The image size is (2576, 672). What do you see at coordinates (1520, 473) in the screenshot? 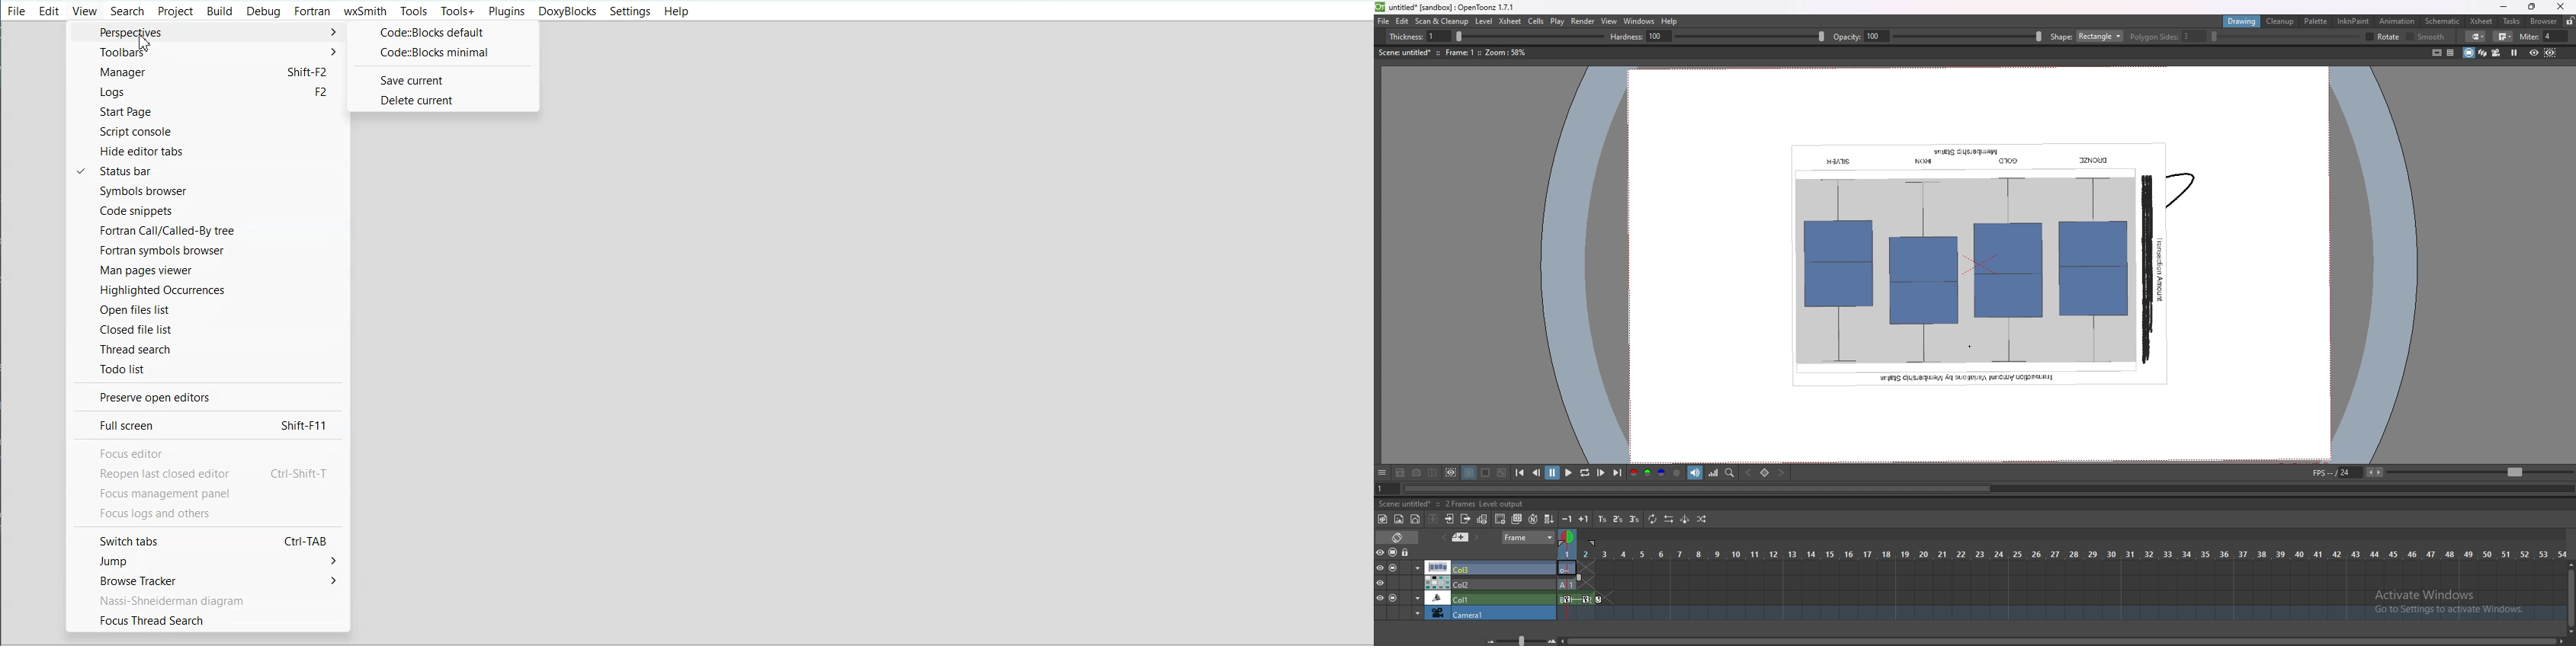
I see `first frame` at bounding box center [1520, 473].